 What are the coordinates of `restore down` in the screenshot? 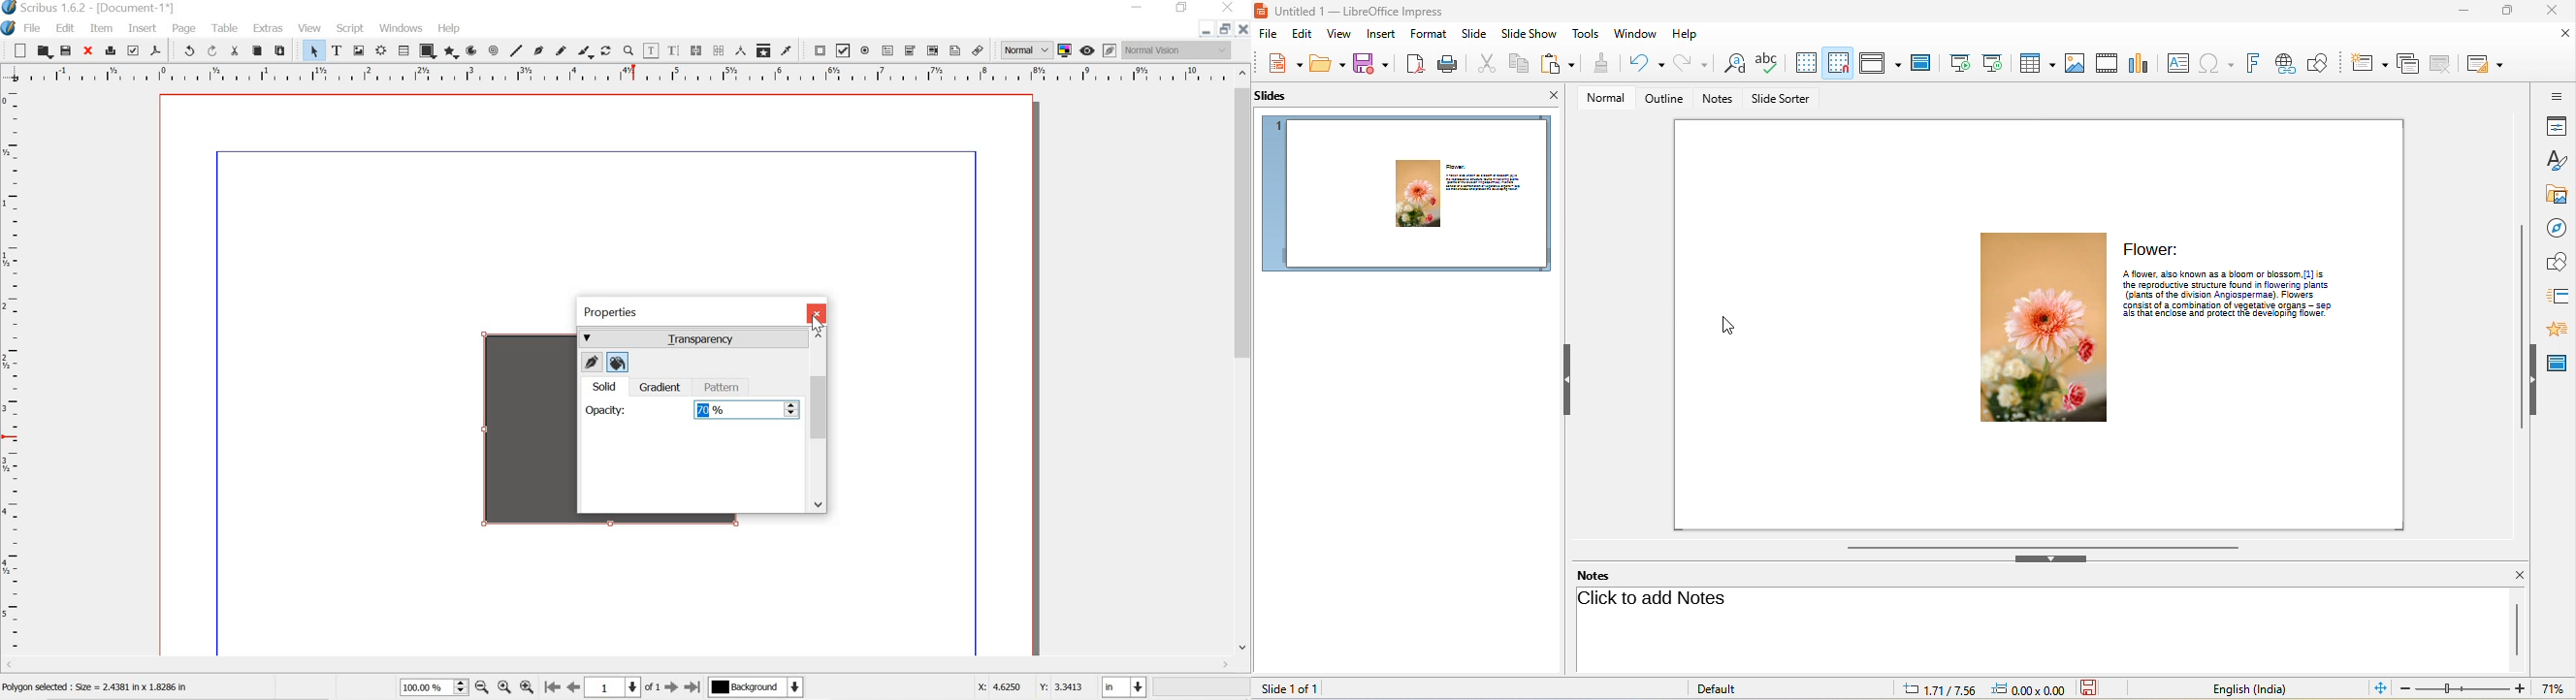 It's located at (1224, 29).